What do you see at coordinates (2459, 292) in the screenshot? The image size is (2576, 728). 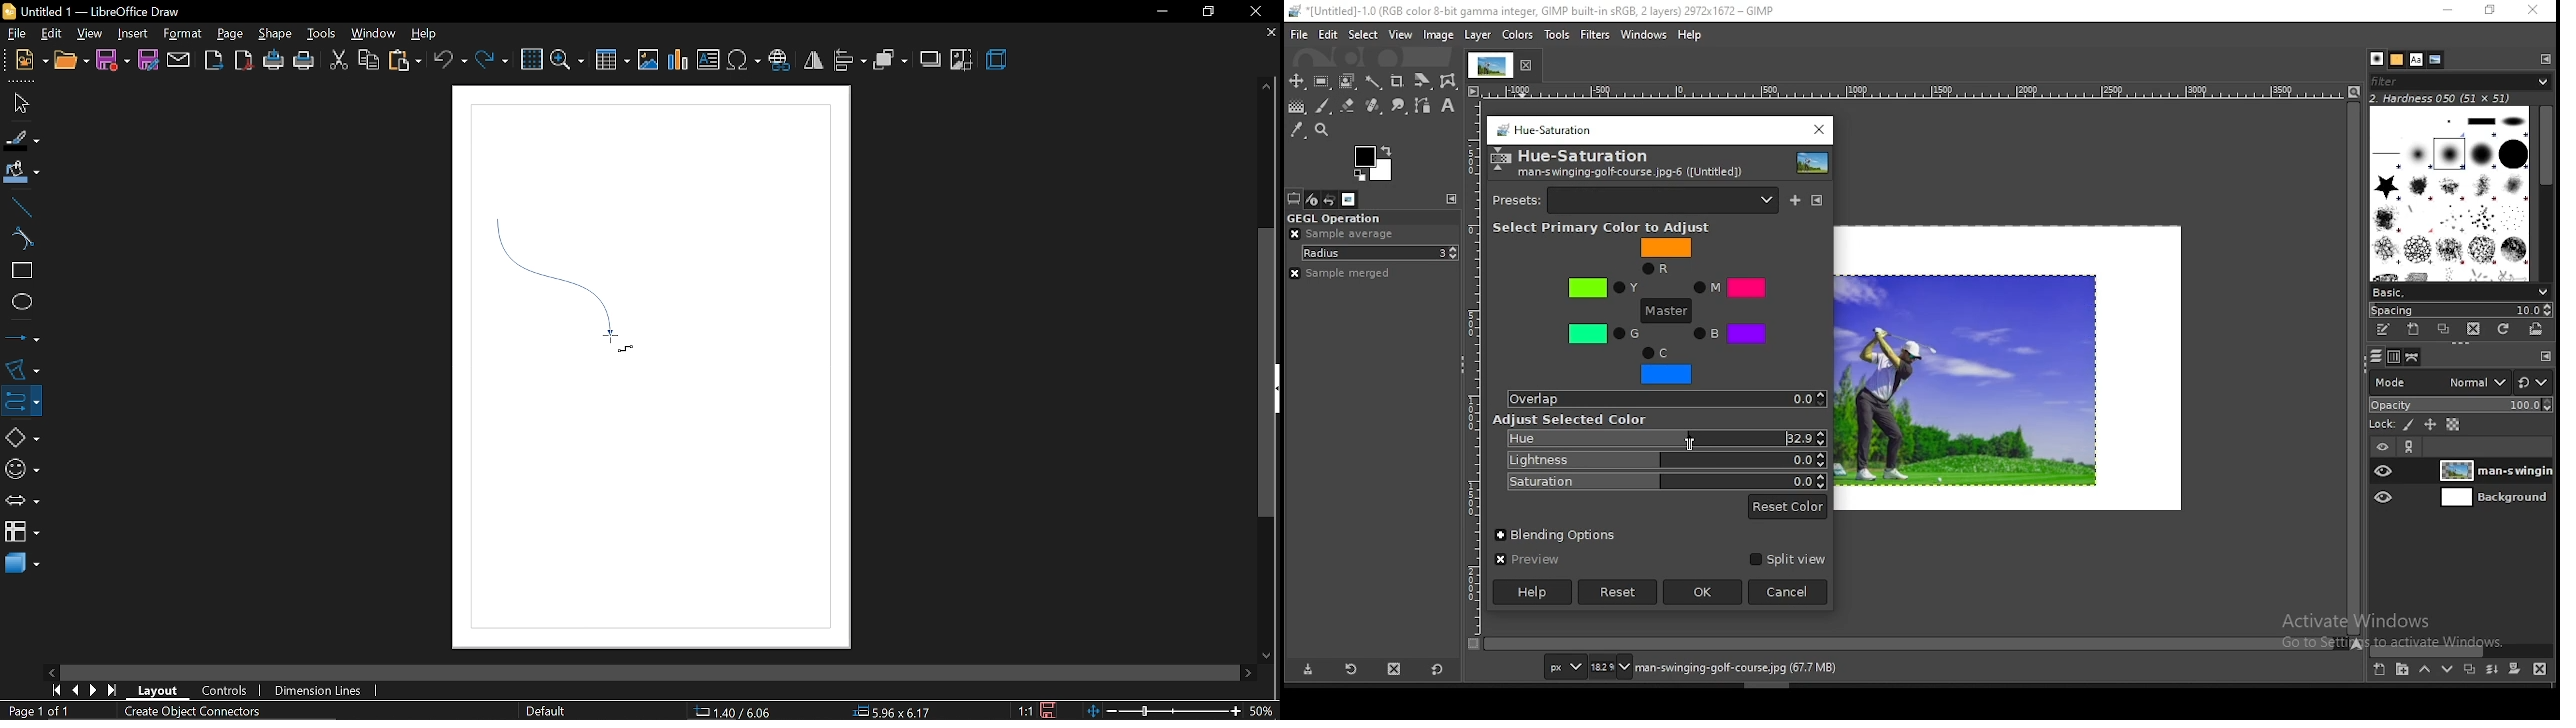 I see `brush presets` at bounding box center [2459, 292].